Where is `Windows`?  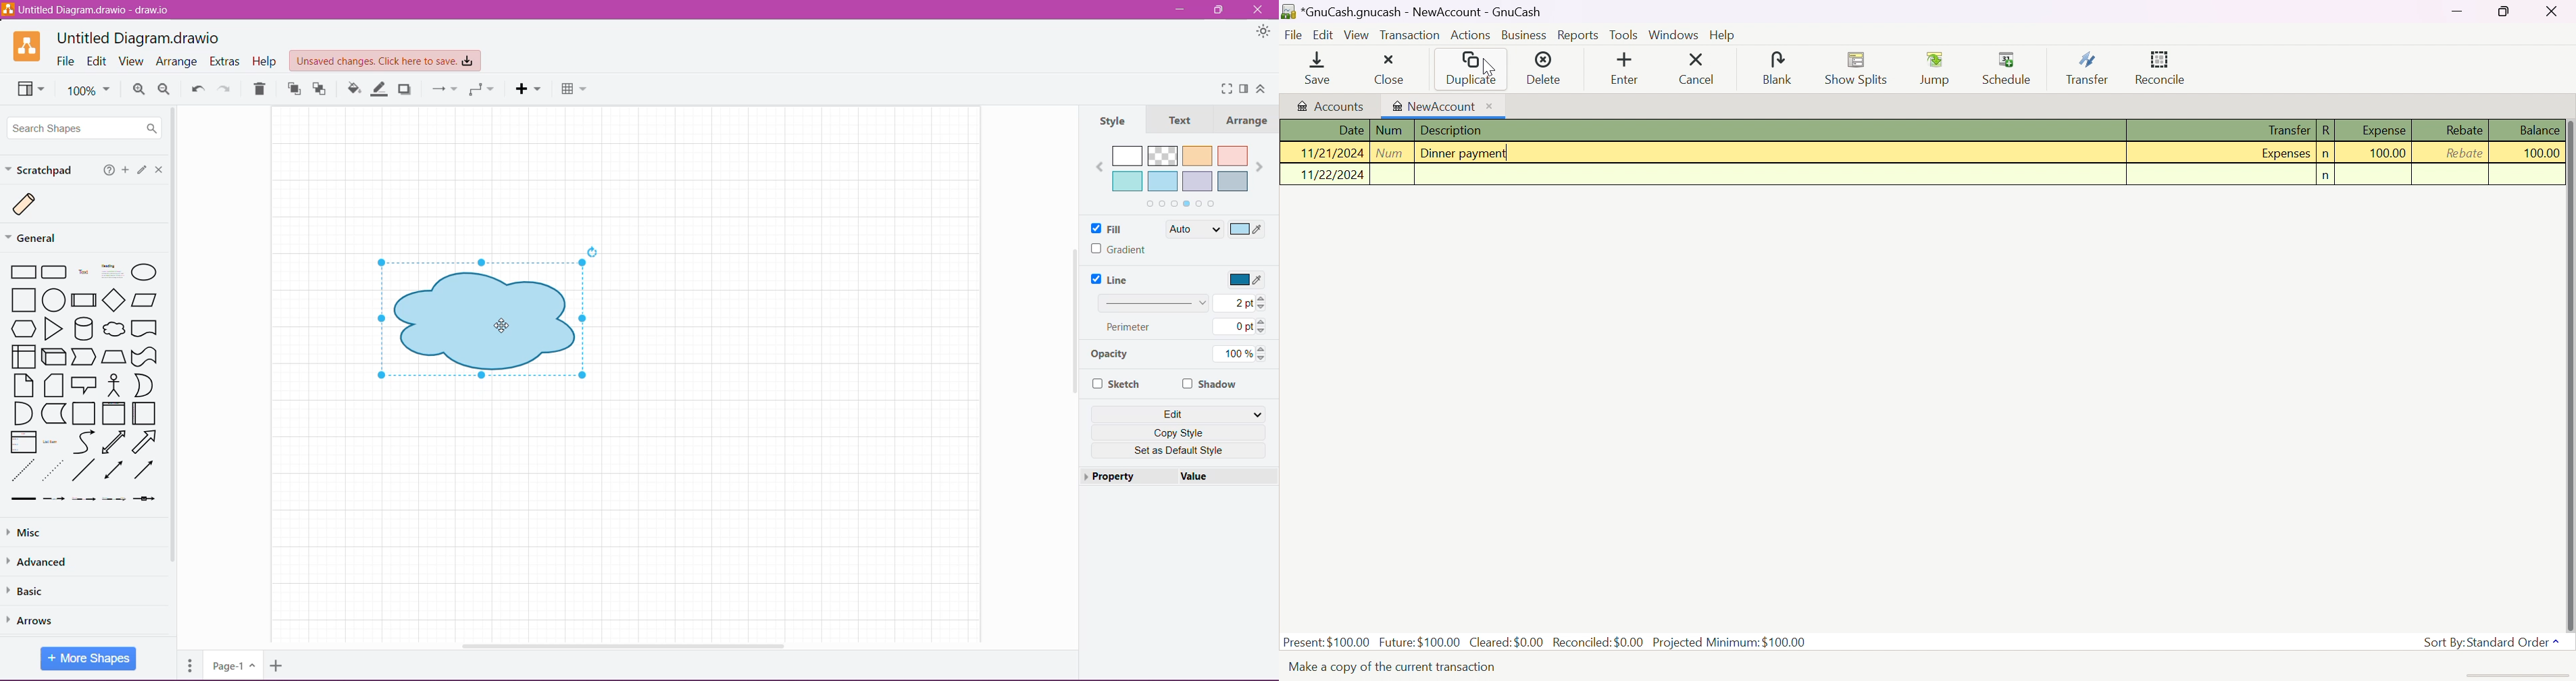 Windows is located at coordinates (1675, 36).